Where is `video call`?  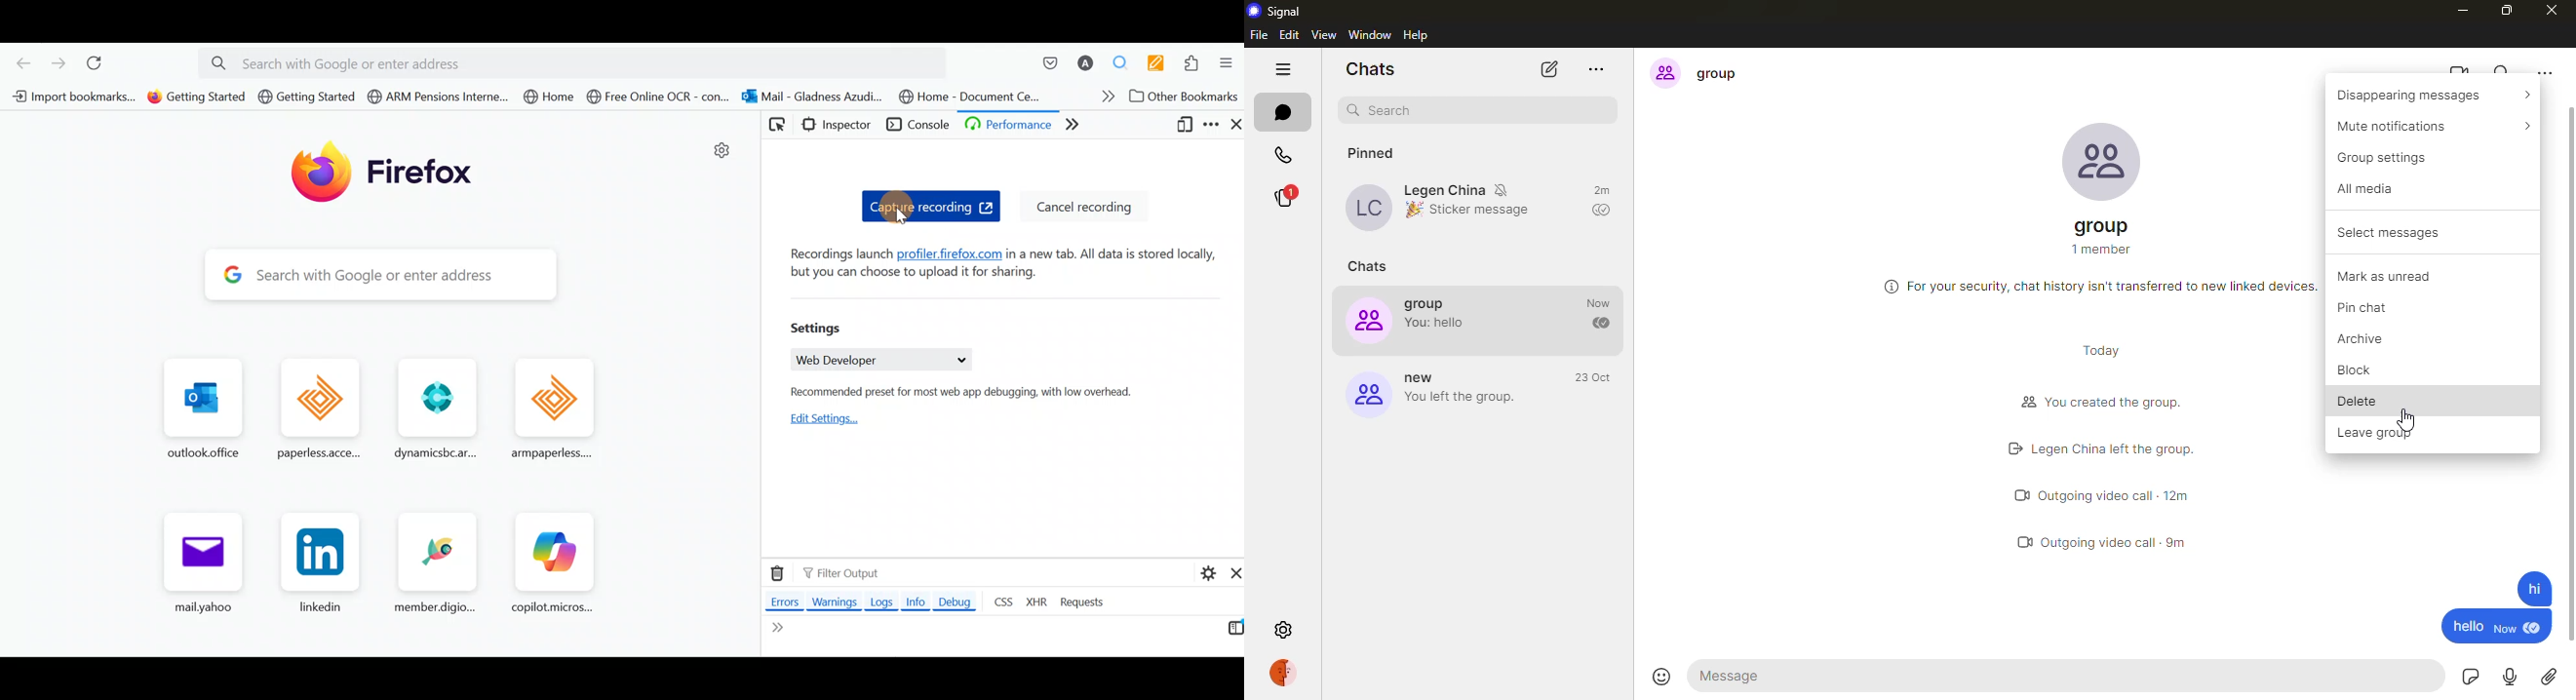 video call is located at coordinates (2458, 73).